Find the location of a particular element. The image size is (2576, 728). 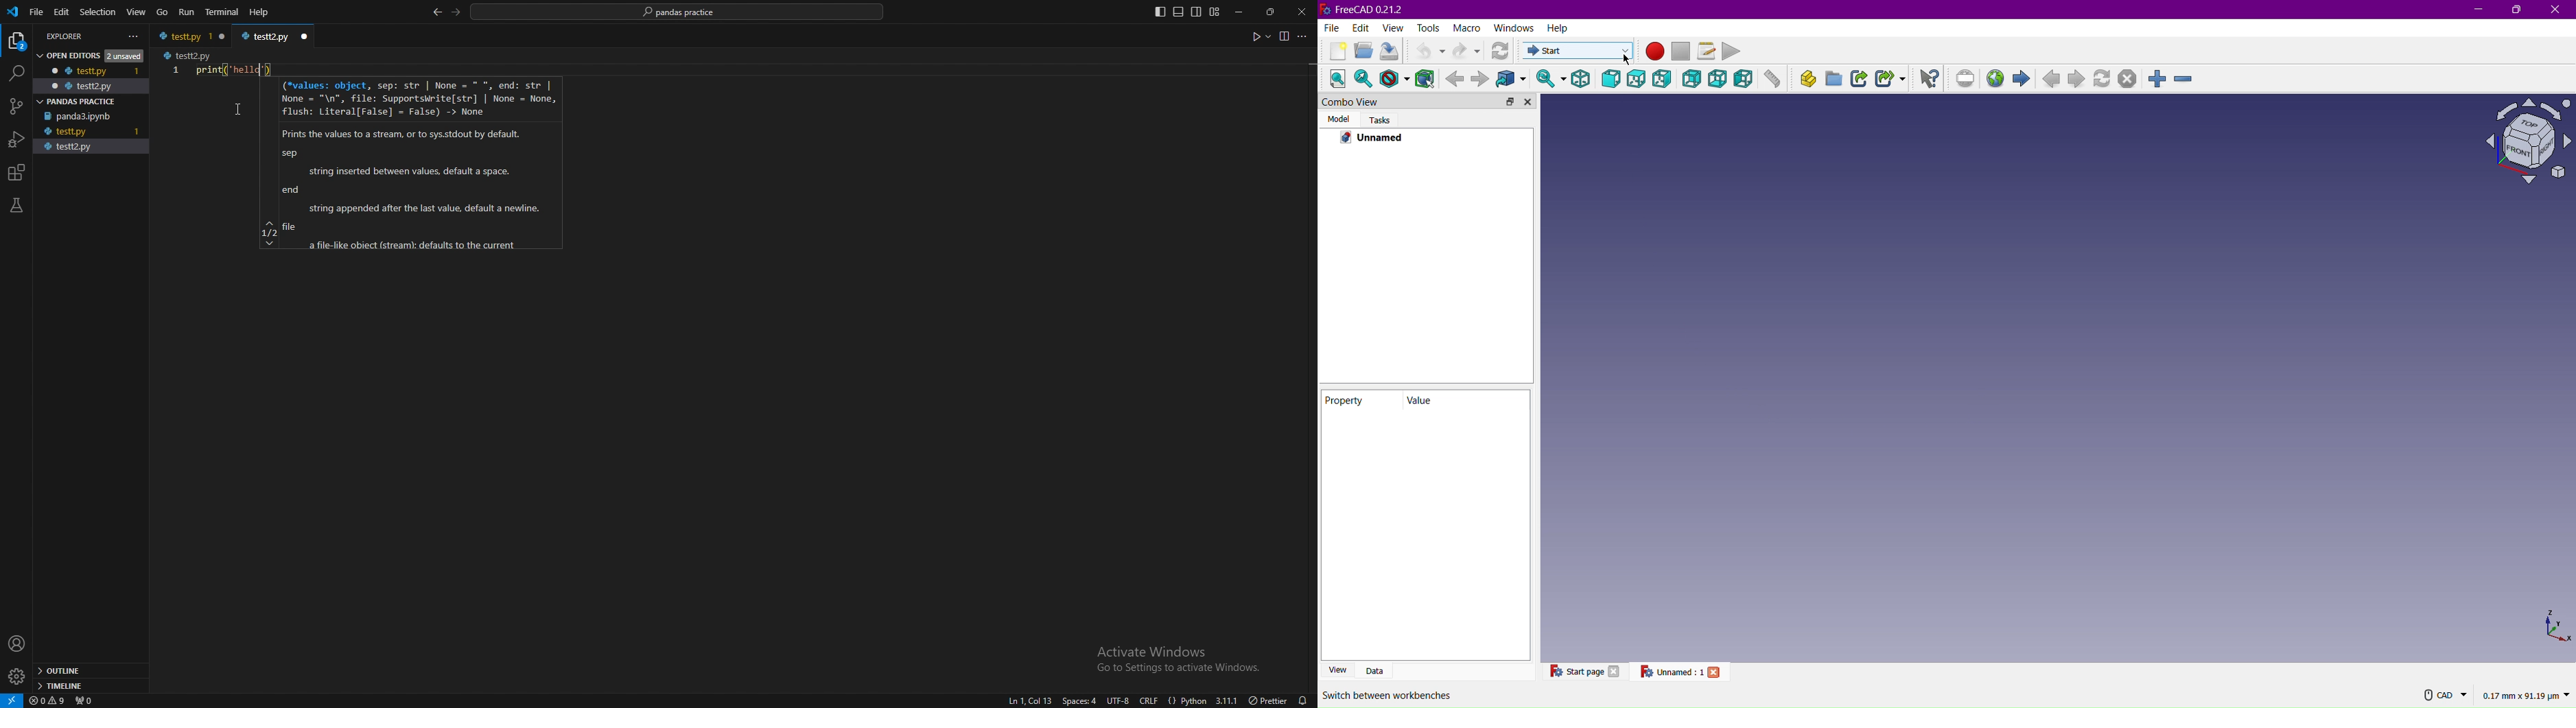

Open webpage is located at coordinates (1997, 79).